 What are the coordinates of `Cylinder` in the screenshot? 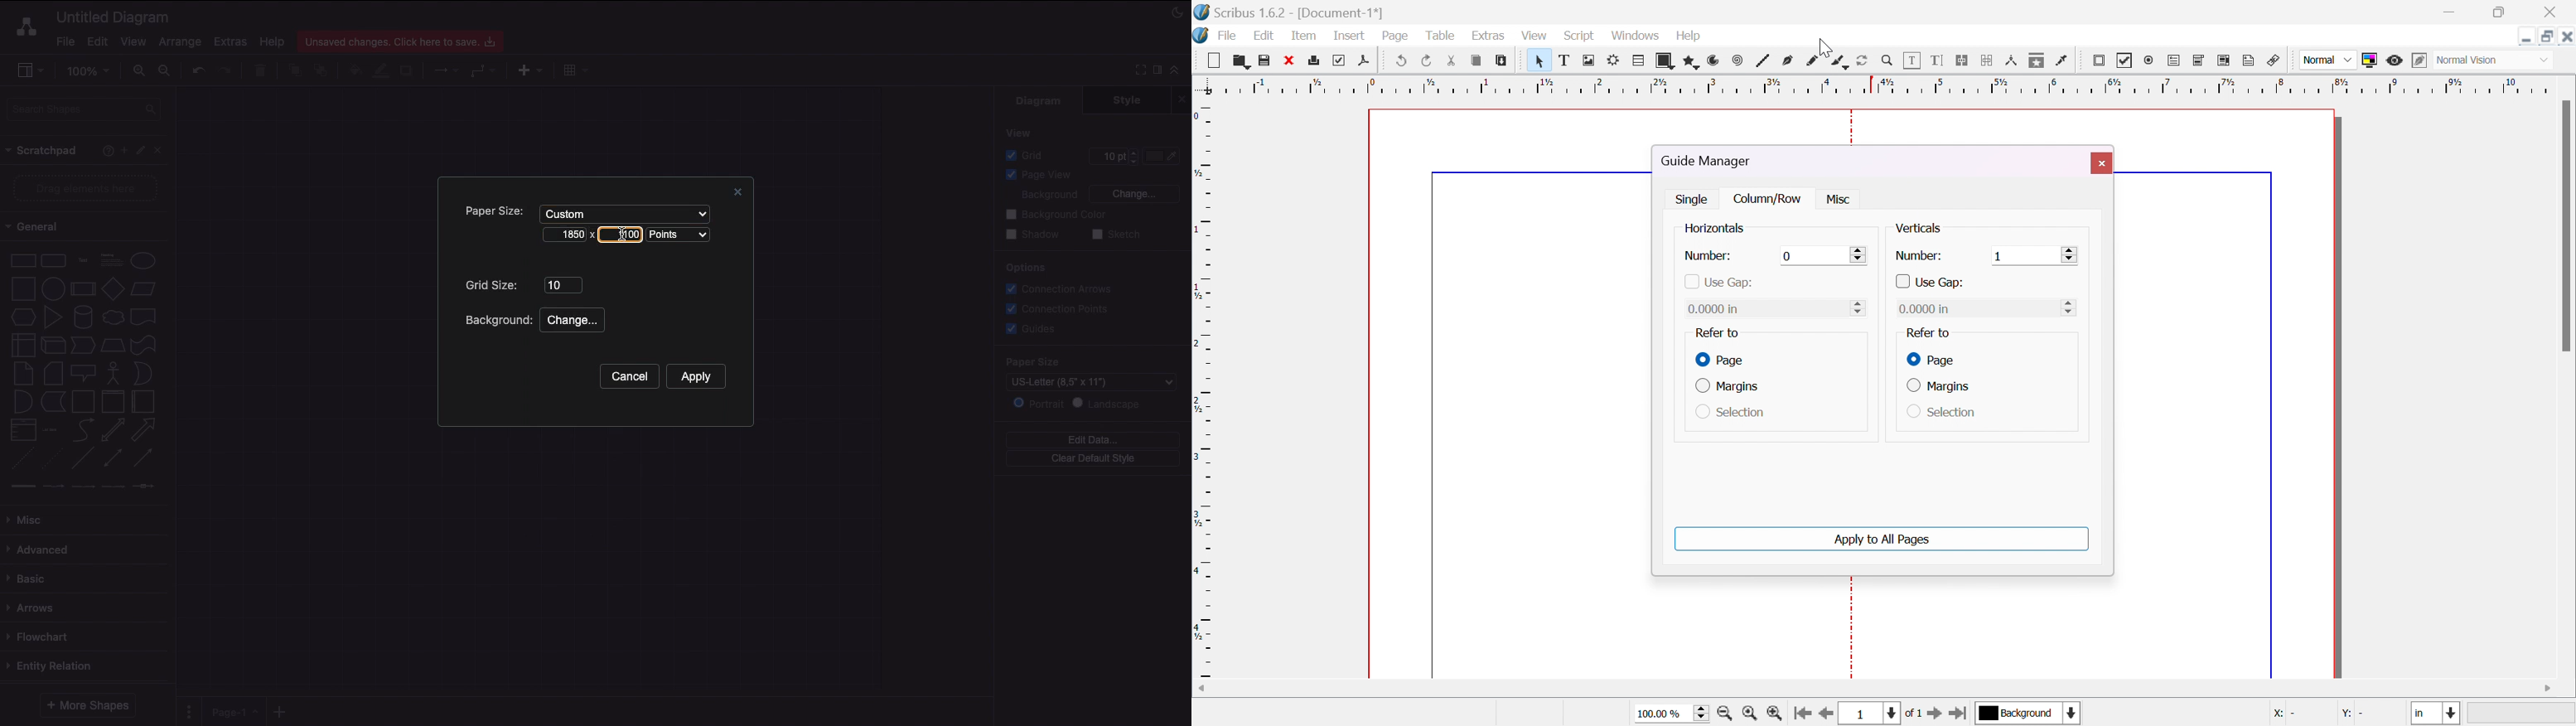 It's located at (83, 317).